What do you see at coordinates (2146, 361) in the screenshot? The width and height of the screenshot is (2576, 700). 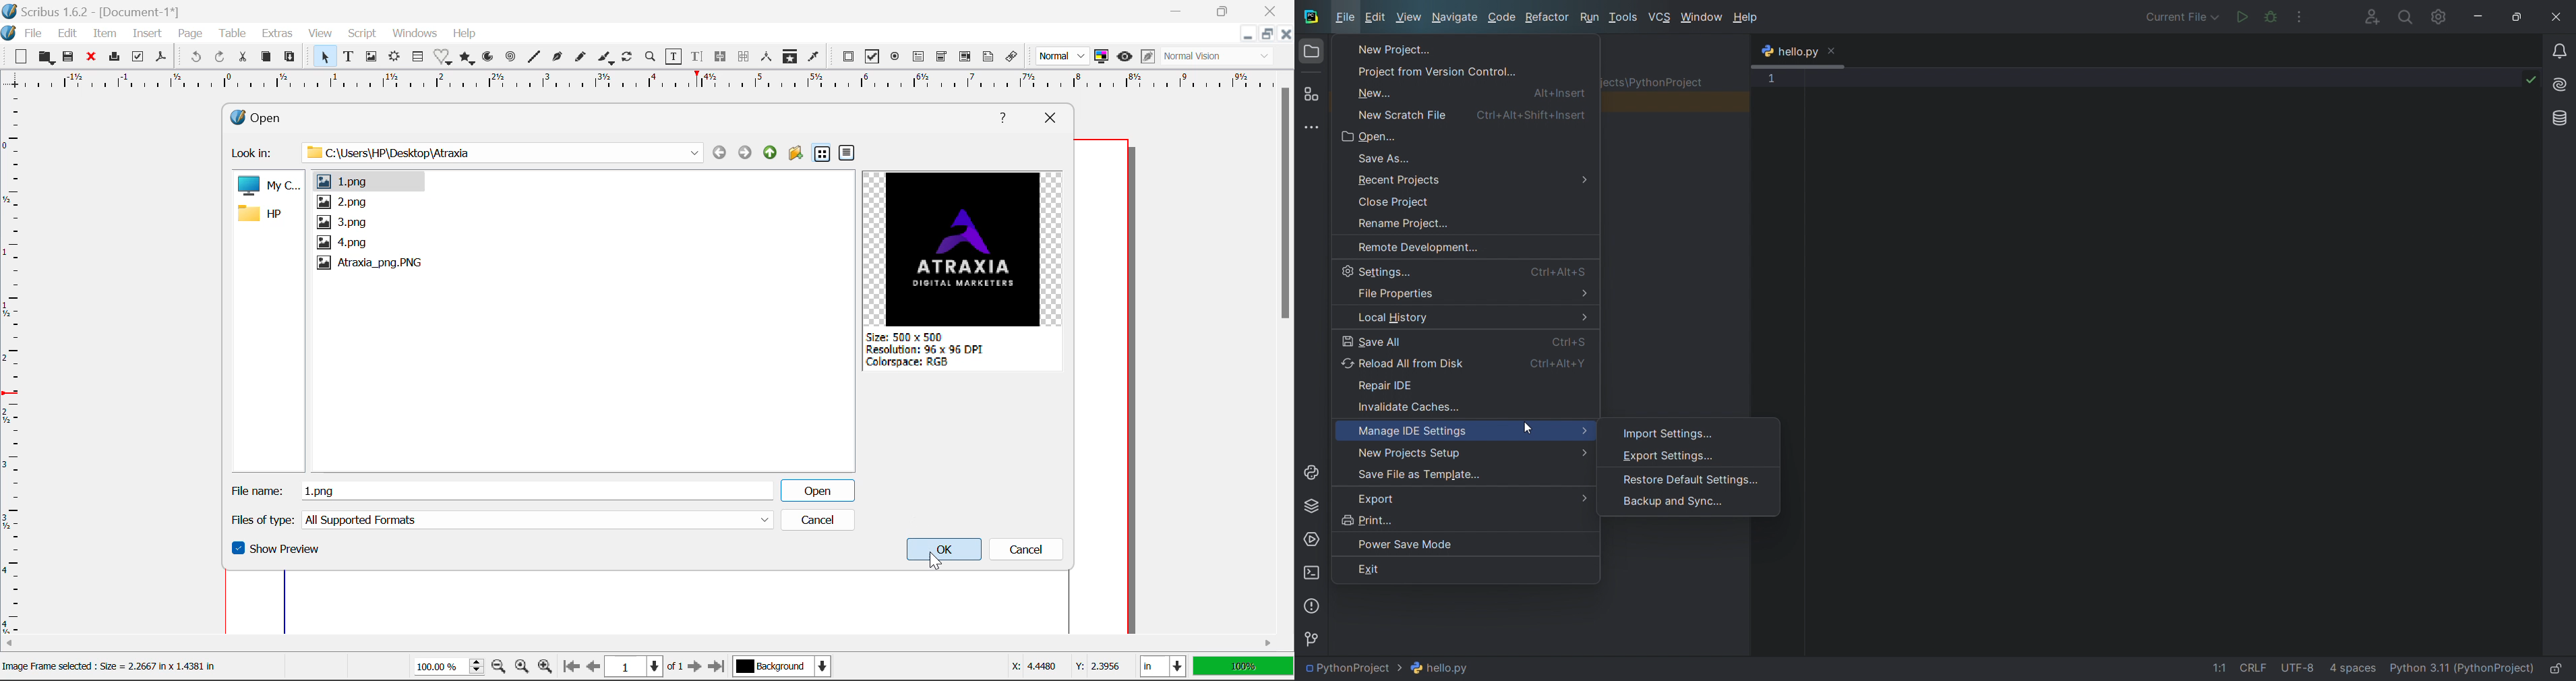 I see `code editor` at bounding box center [2146, 361].